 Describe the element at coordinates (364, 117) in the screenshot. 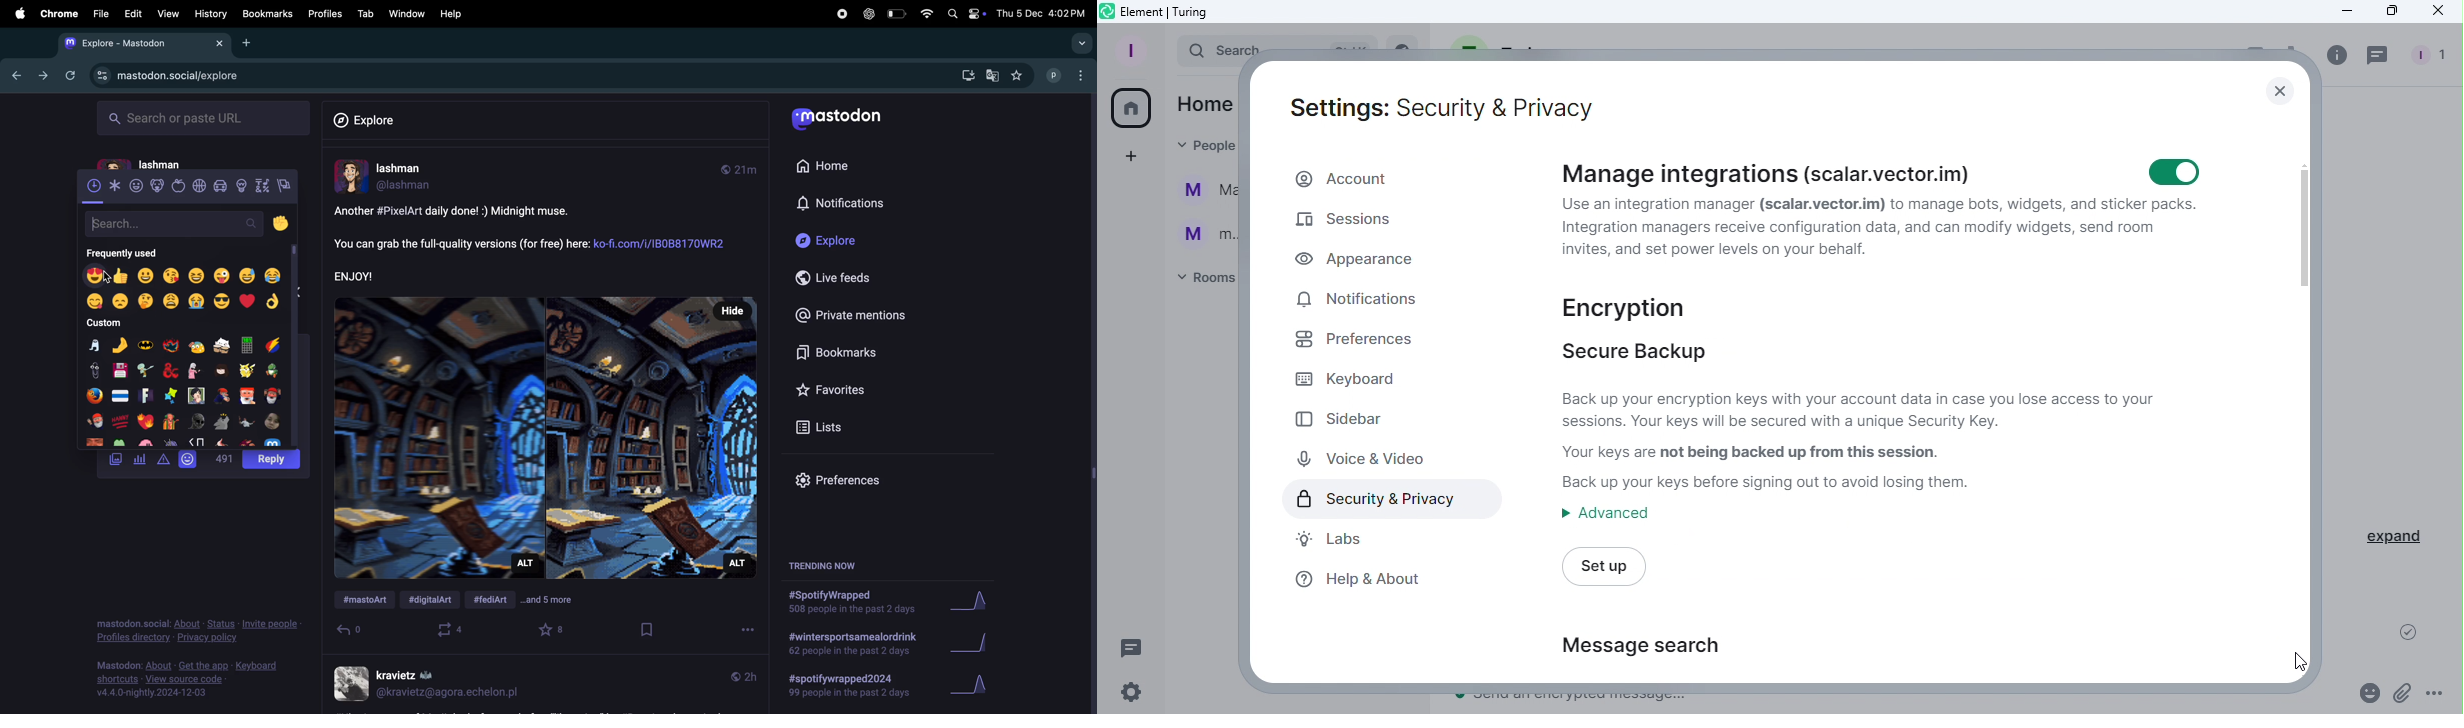

I see `Explore` at that location.